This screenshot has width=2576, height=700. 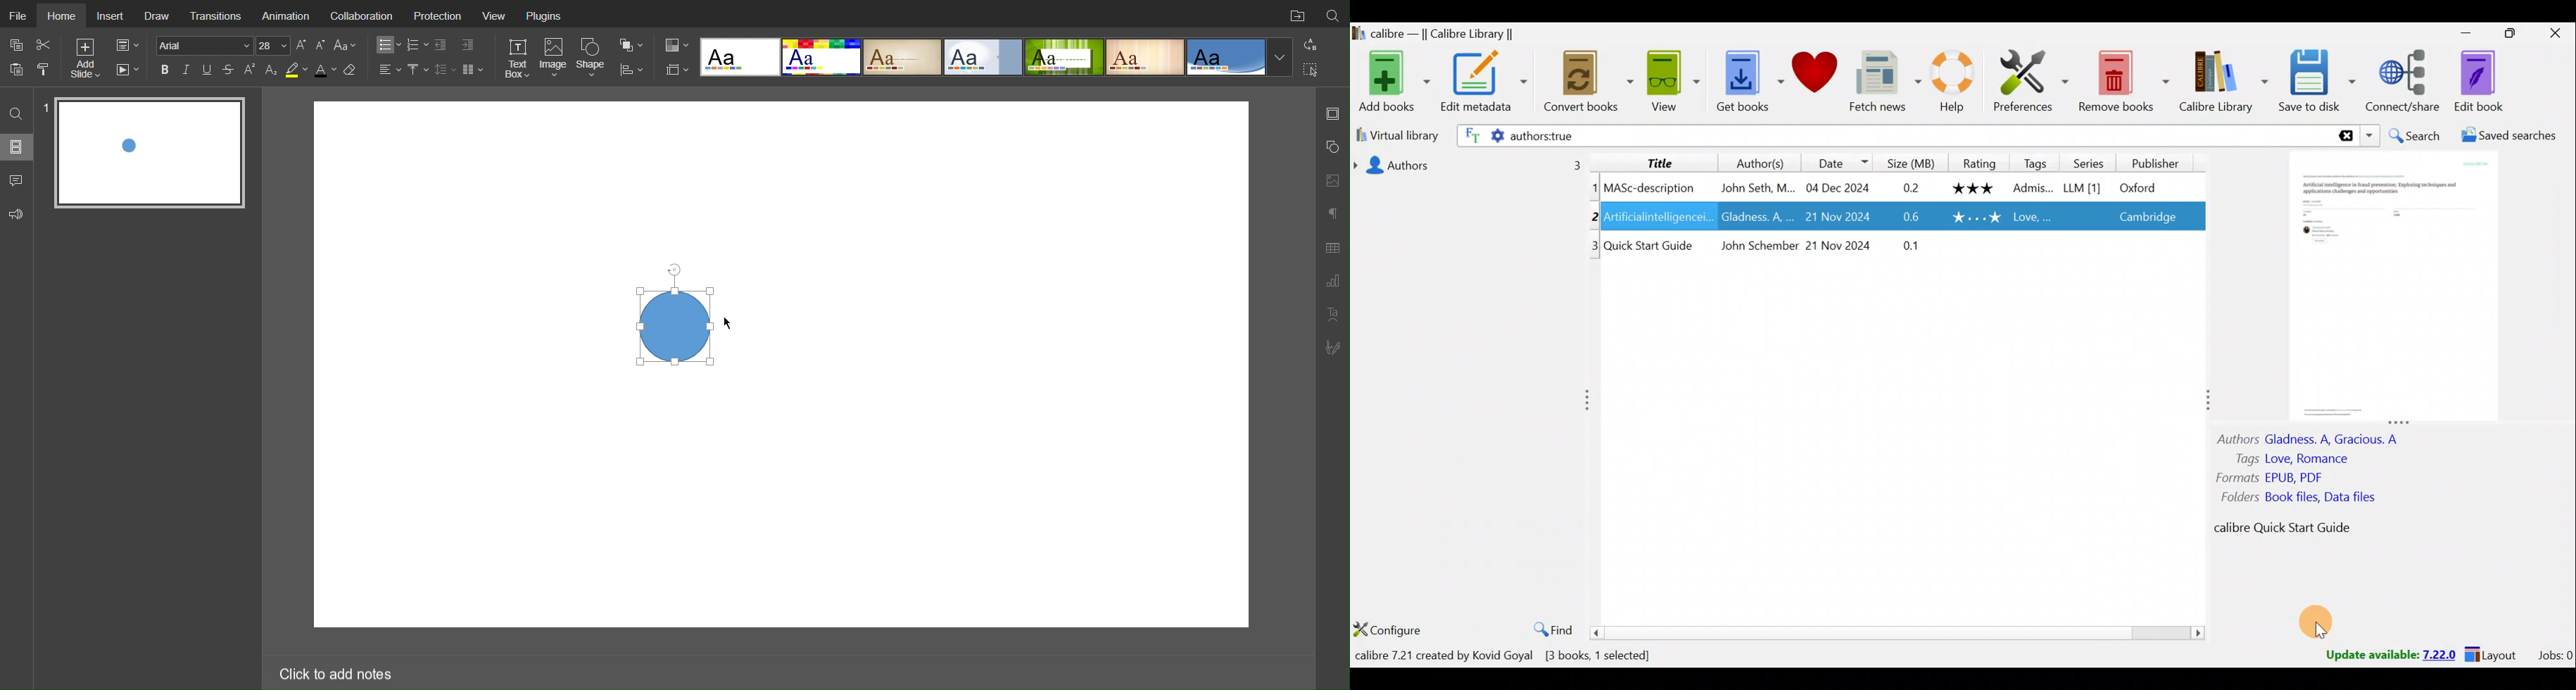 I want to click on Italics, so click(x=187, y=70).